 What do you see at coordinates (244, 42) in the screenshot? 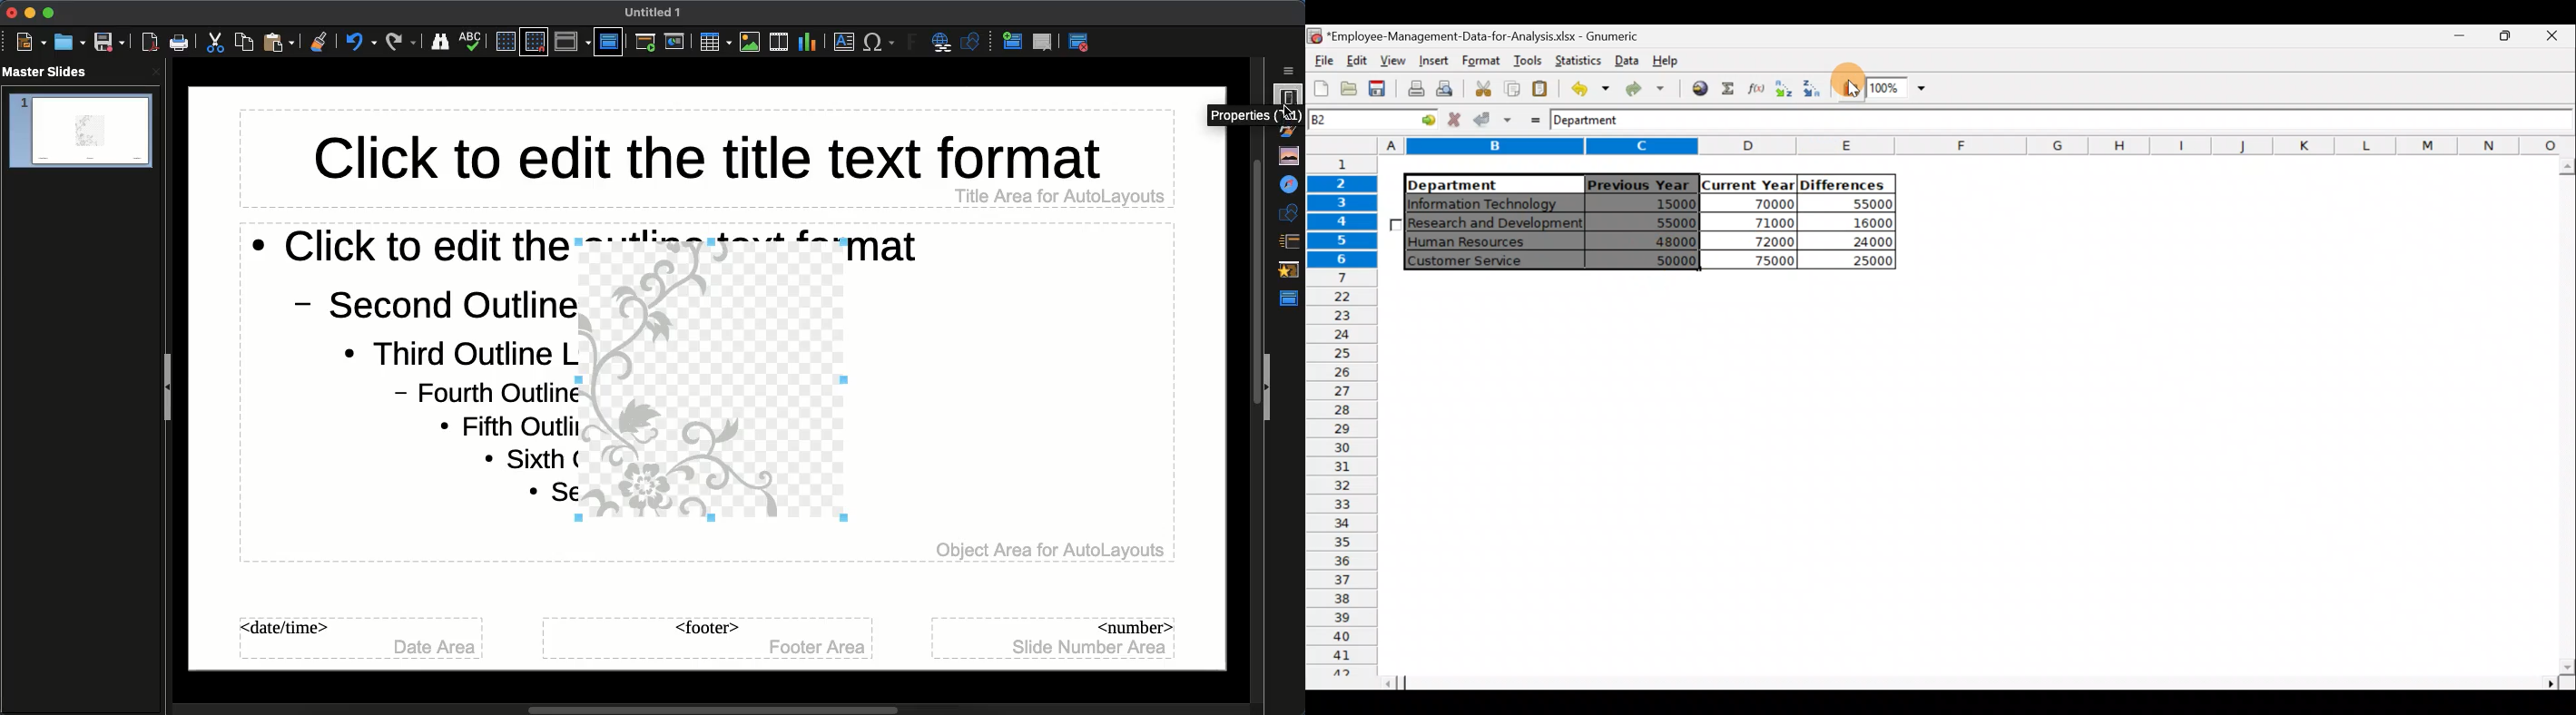
I see `Copy` at bounding box center [244, 42].